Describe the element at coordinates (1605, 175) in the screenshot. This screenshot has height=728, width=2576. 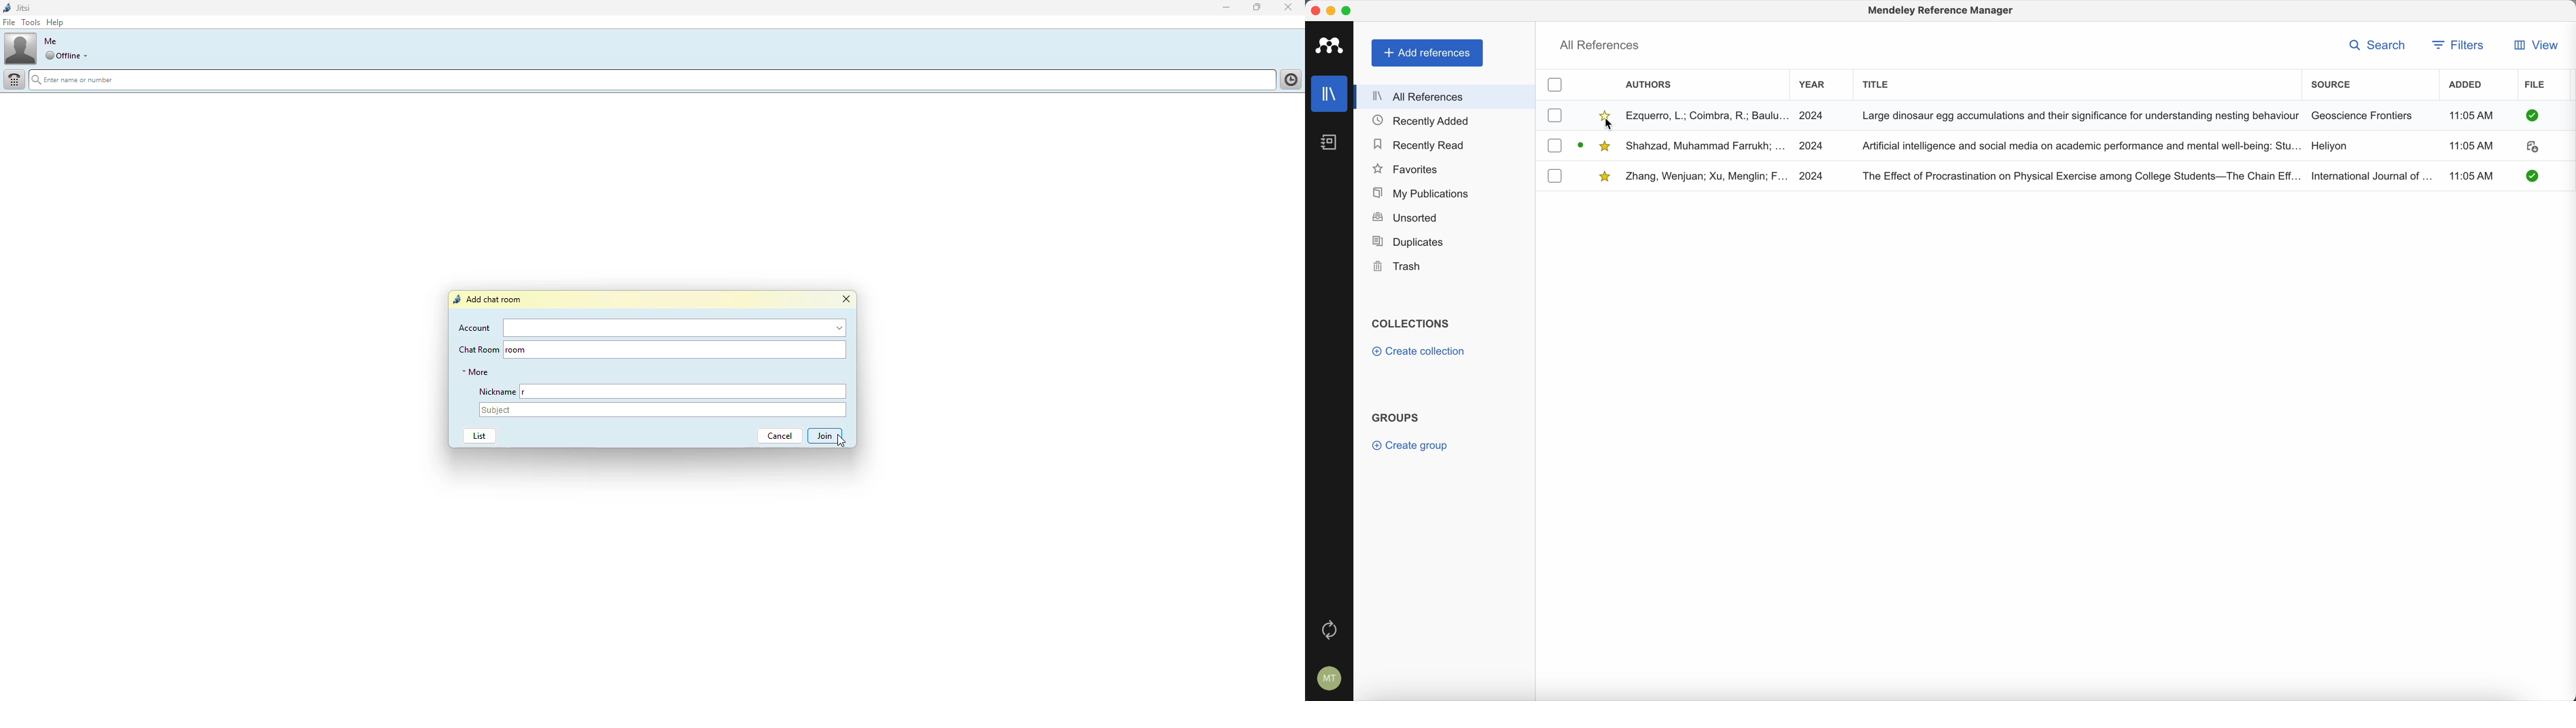
I see `favorite` at that location.